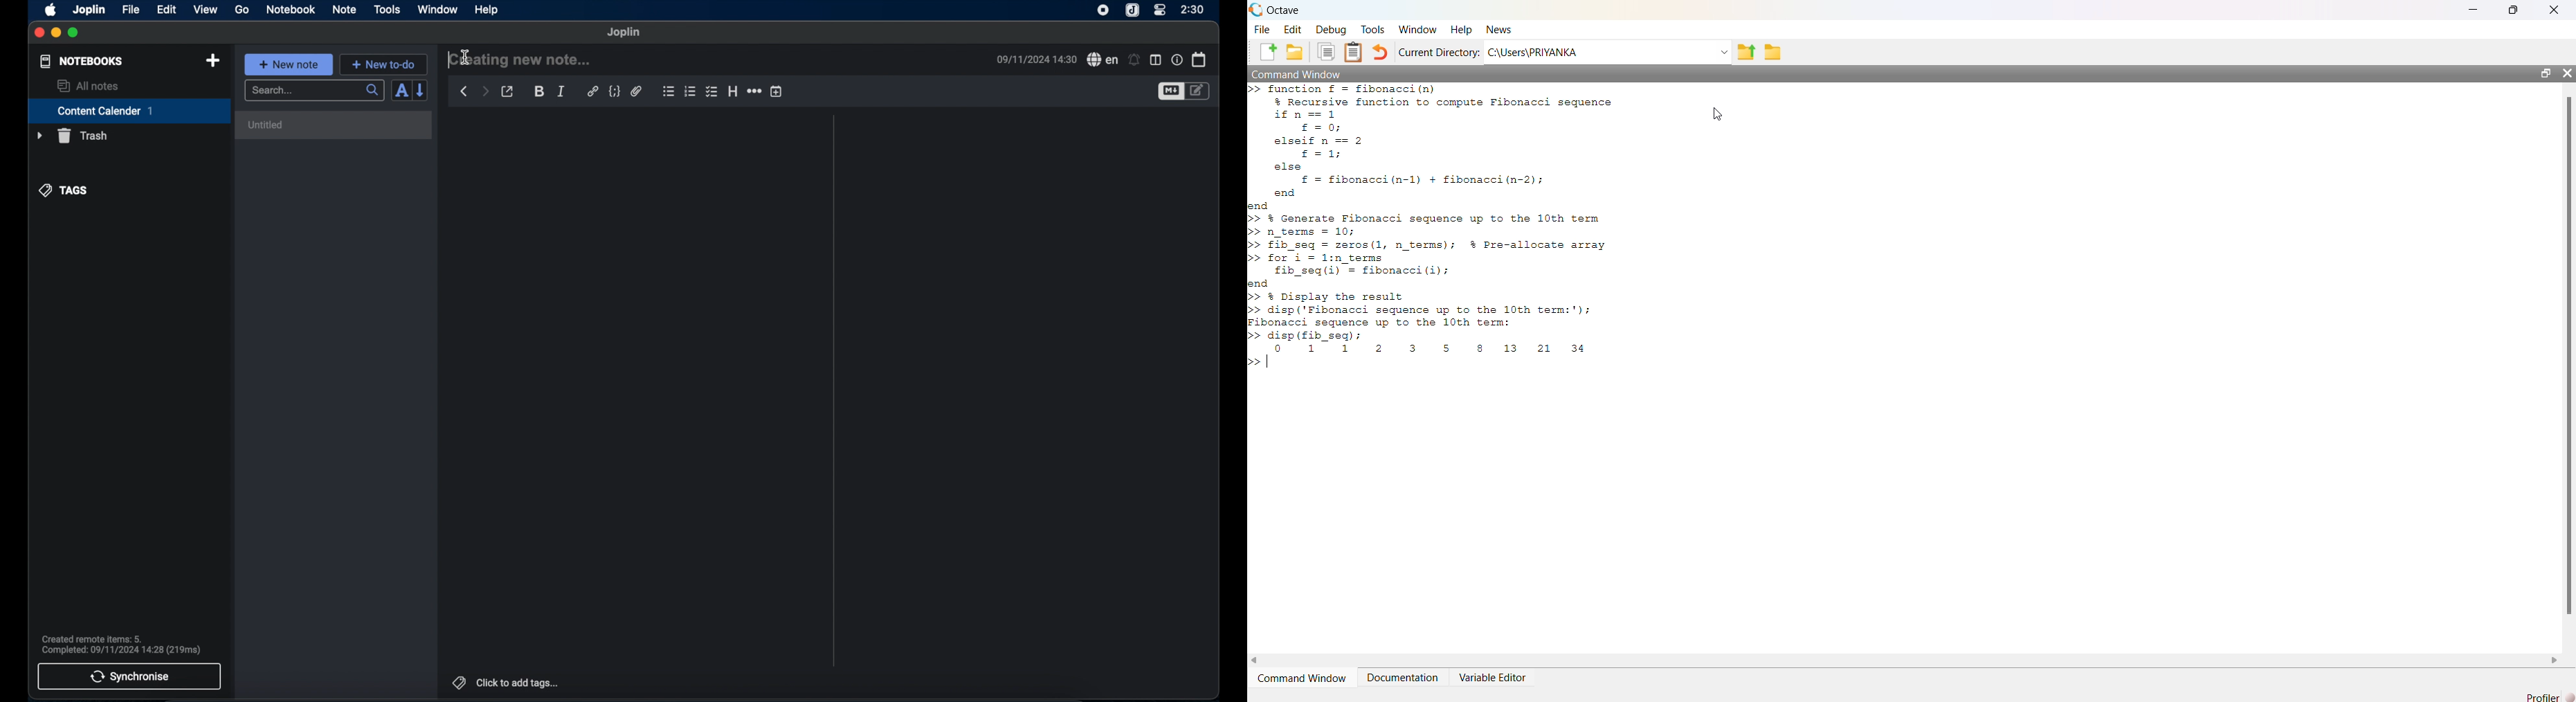 This screenshot has width=2576, height=728. What do you see at coordinates (1200, 60) in the screenshot?
I see `calendar icon` at bounding box center [1200, 60].